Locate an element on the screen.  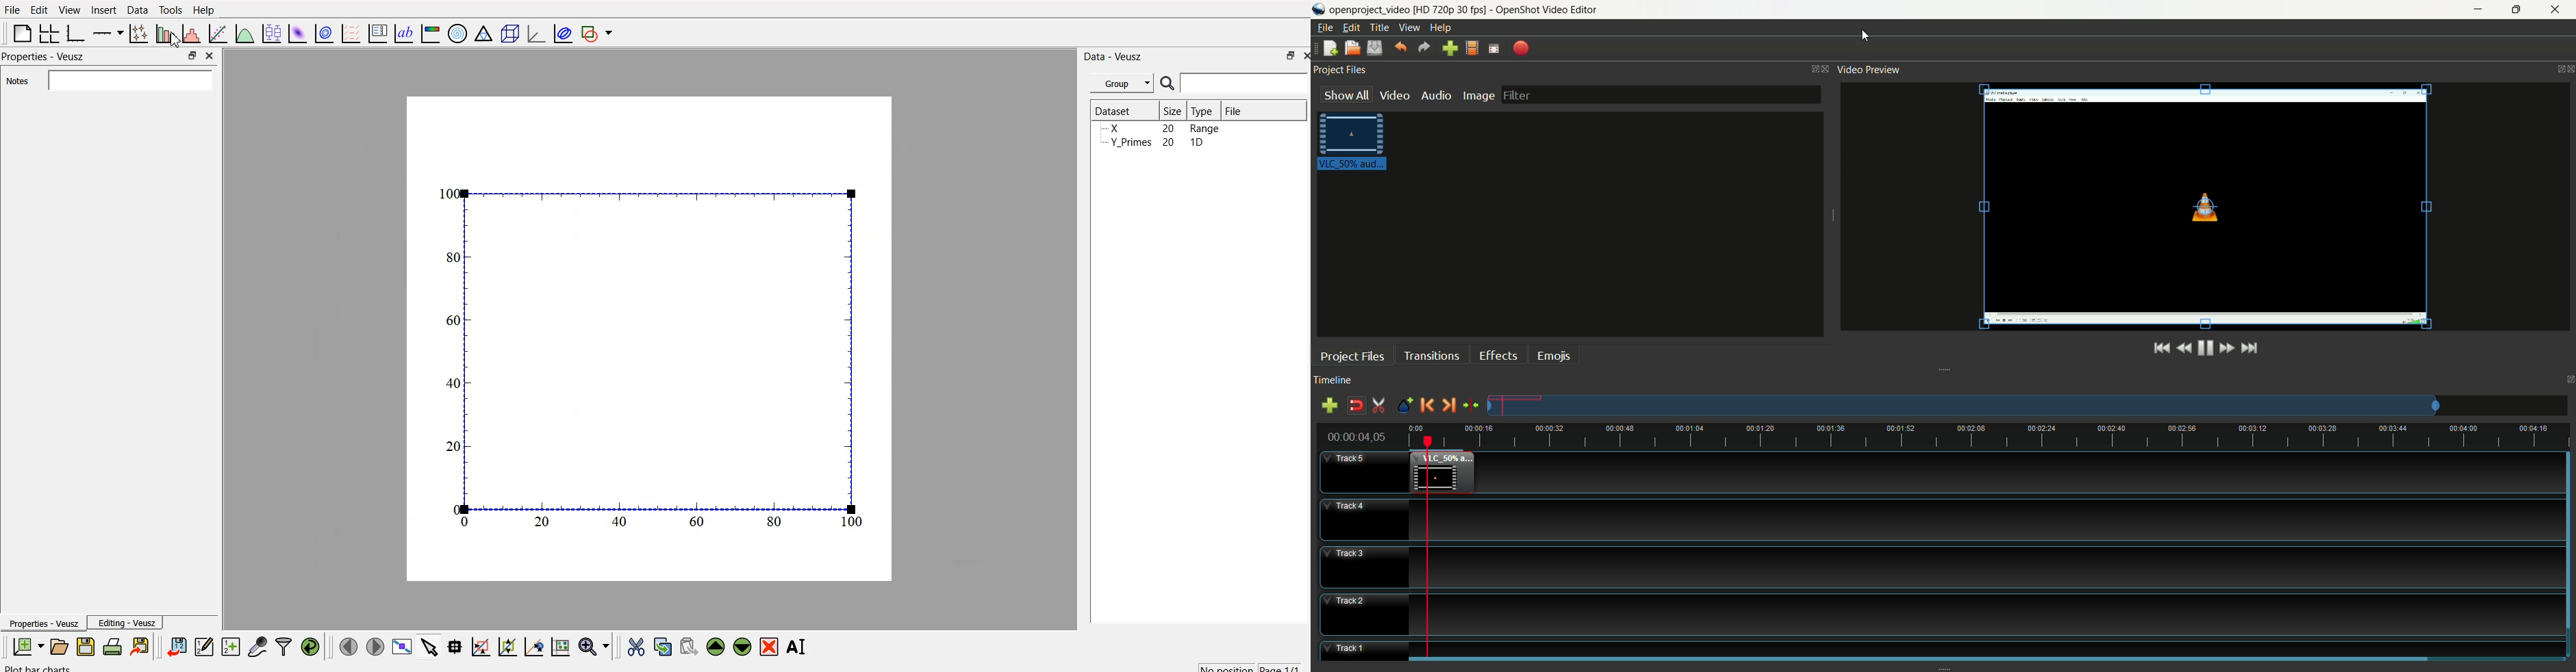
jump to the start is located at coordinates (2162, 347).